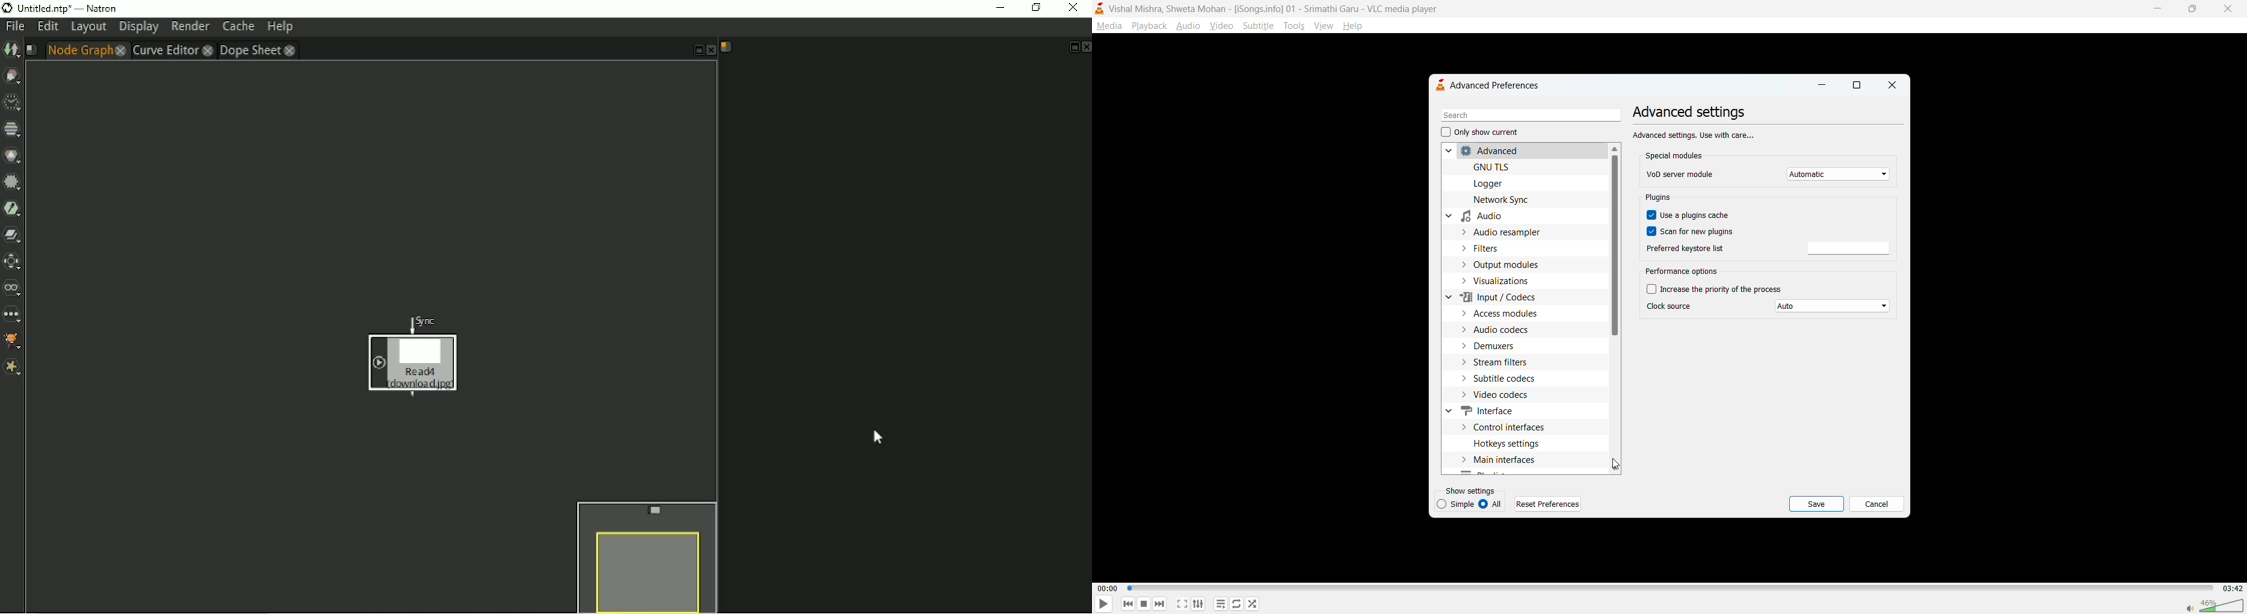 Image resolution: width=2268 pixels, height=616 pixels. What do you see at coordinates (1512, 313) in the screenshot?
I see `access modules` at bounding box center [1512, 313].